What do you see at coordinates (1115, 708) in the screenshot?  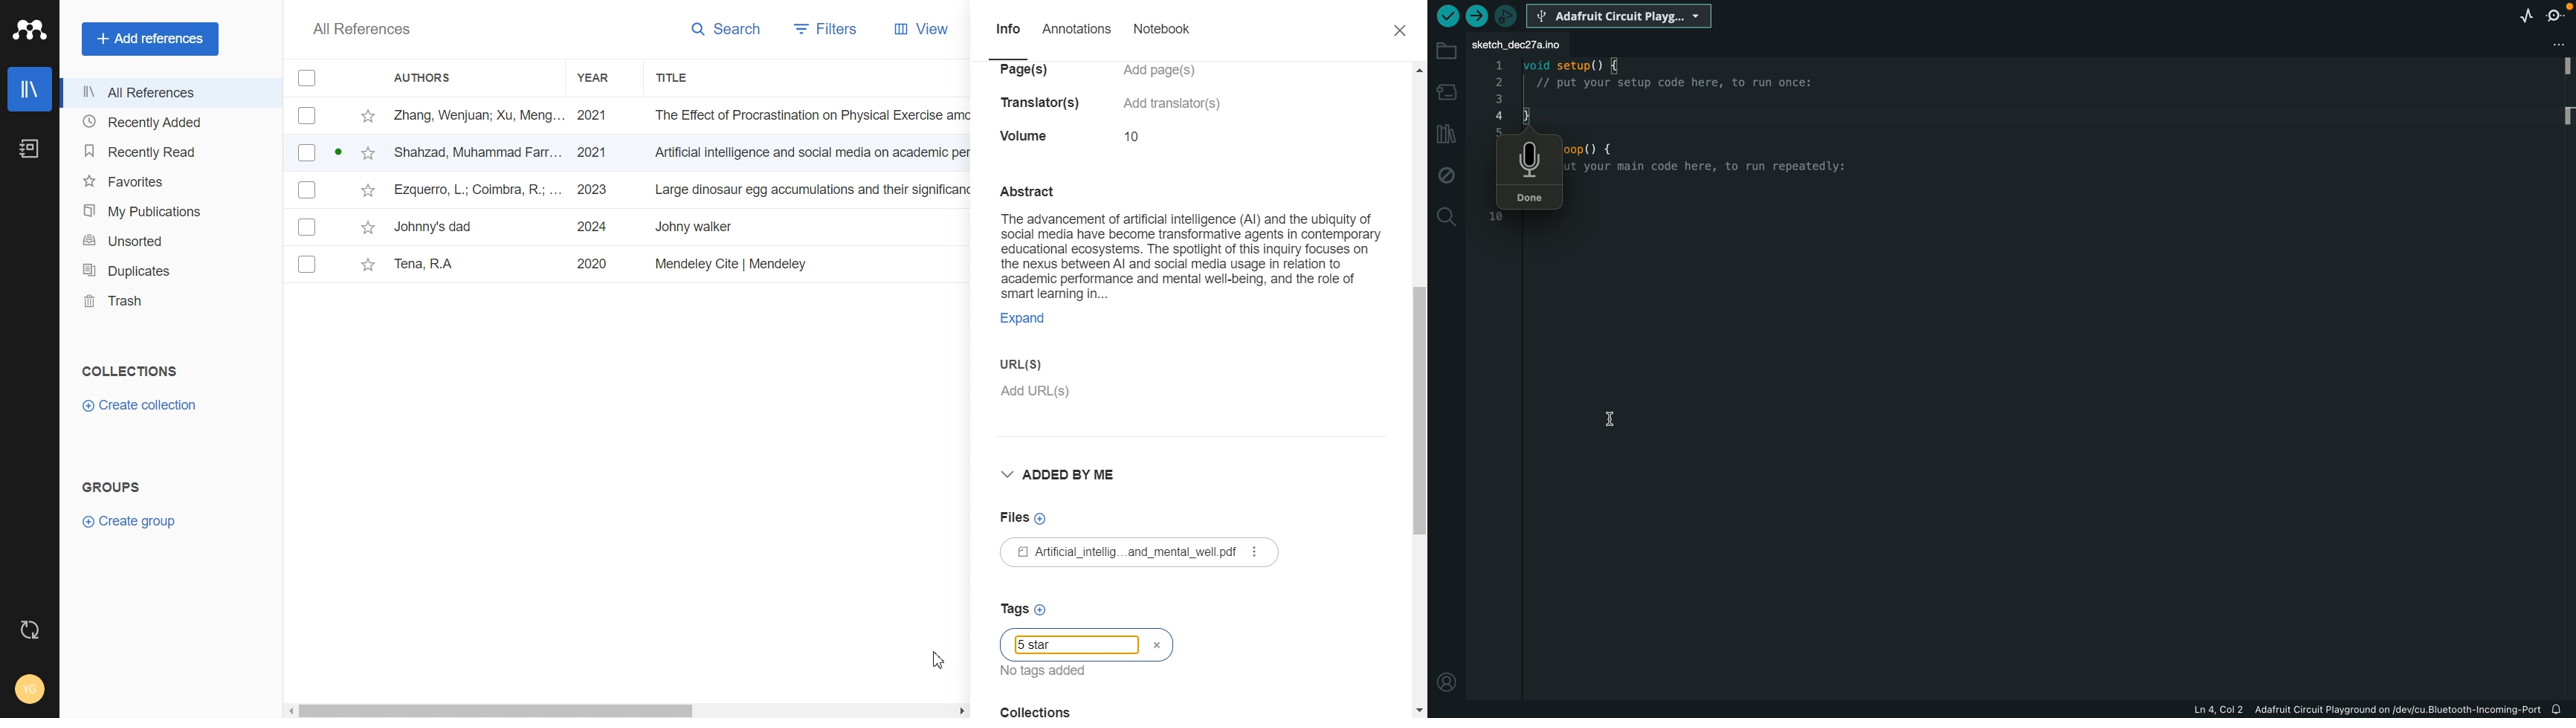 I see `Collection` at bounding box center [1115, 708].